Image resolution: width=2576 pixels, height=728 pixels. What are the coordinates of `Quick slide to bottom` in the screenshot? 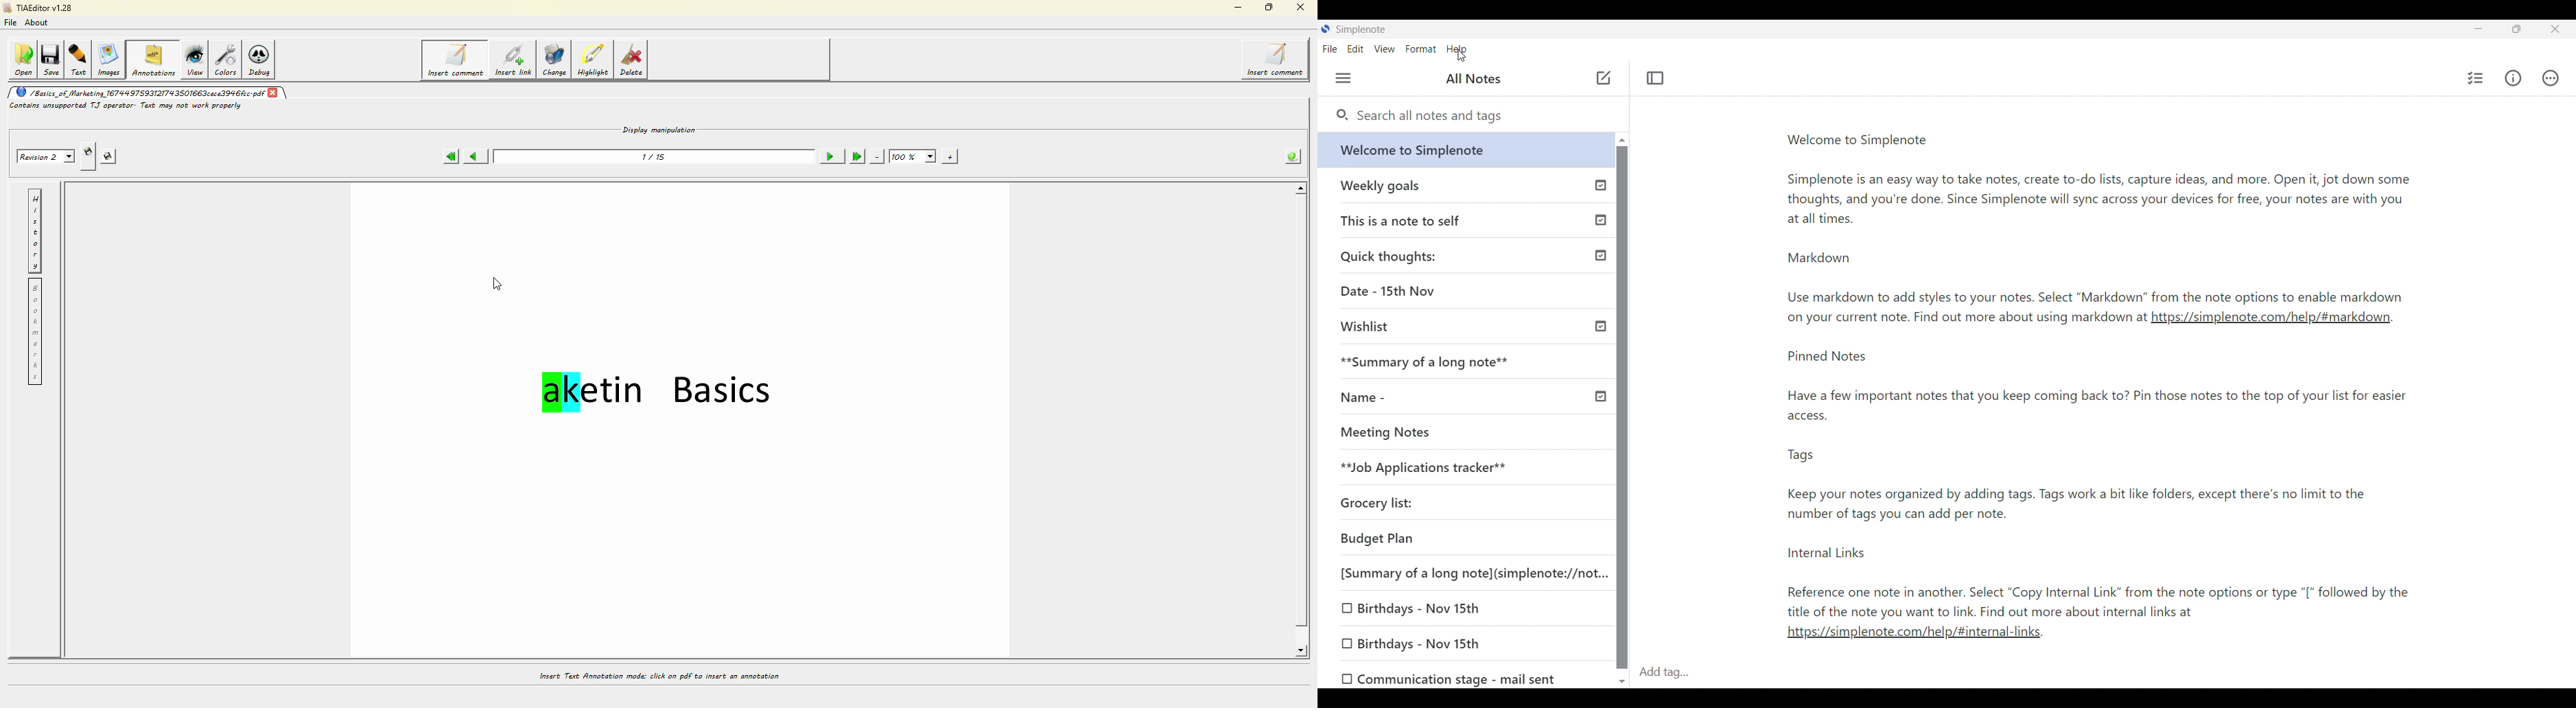 It's located at (1622, 682).